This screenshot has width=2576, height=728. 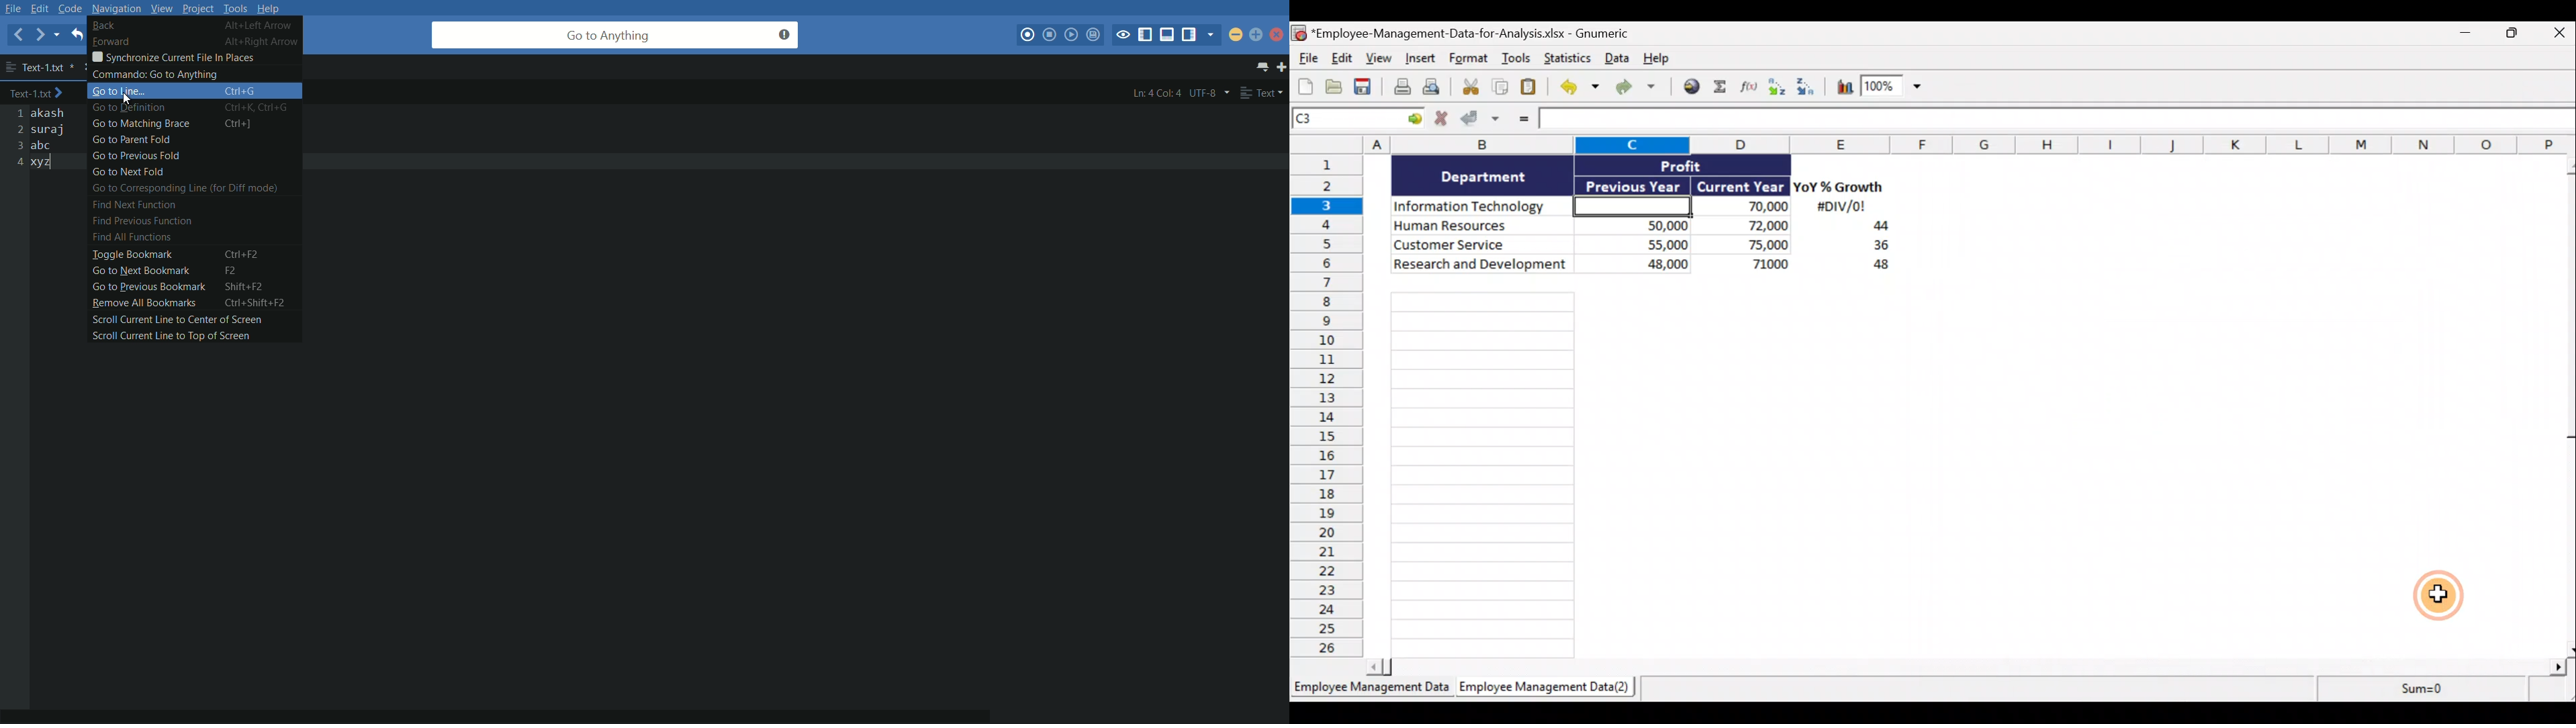 What do you see at coordinates (1582, 88) in the screenshot?
I see `Undo last action` at bounding box center [1582, 88].